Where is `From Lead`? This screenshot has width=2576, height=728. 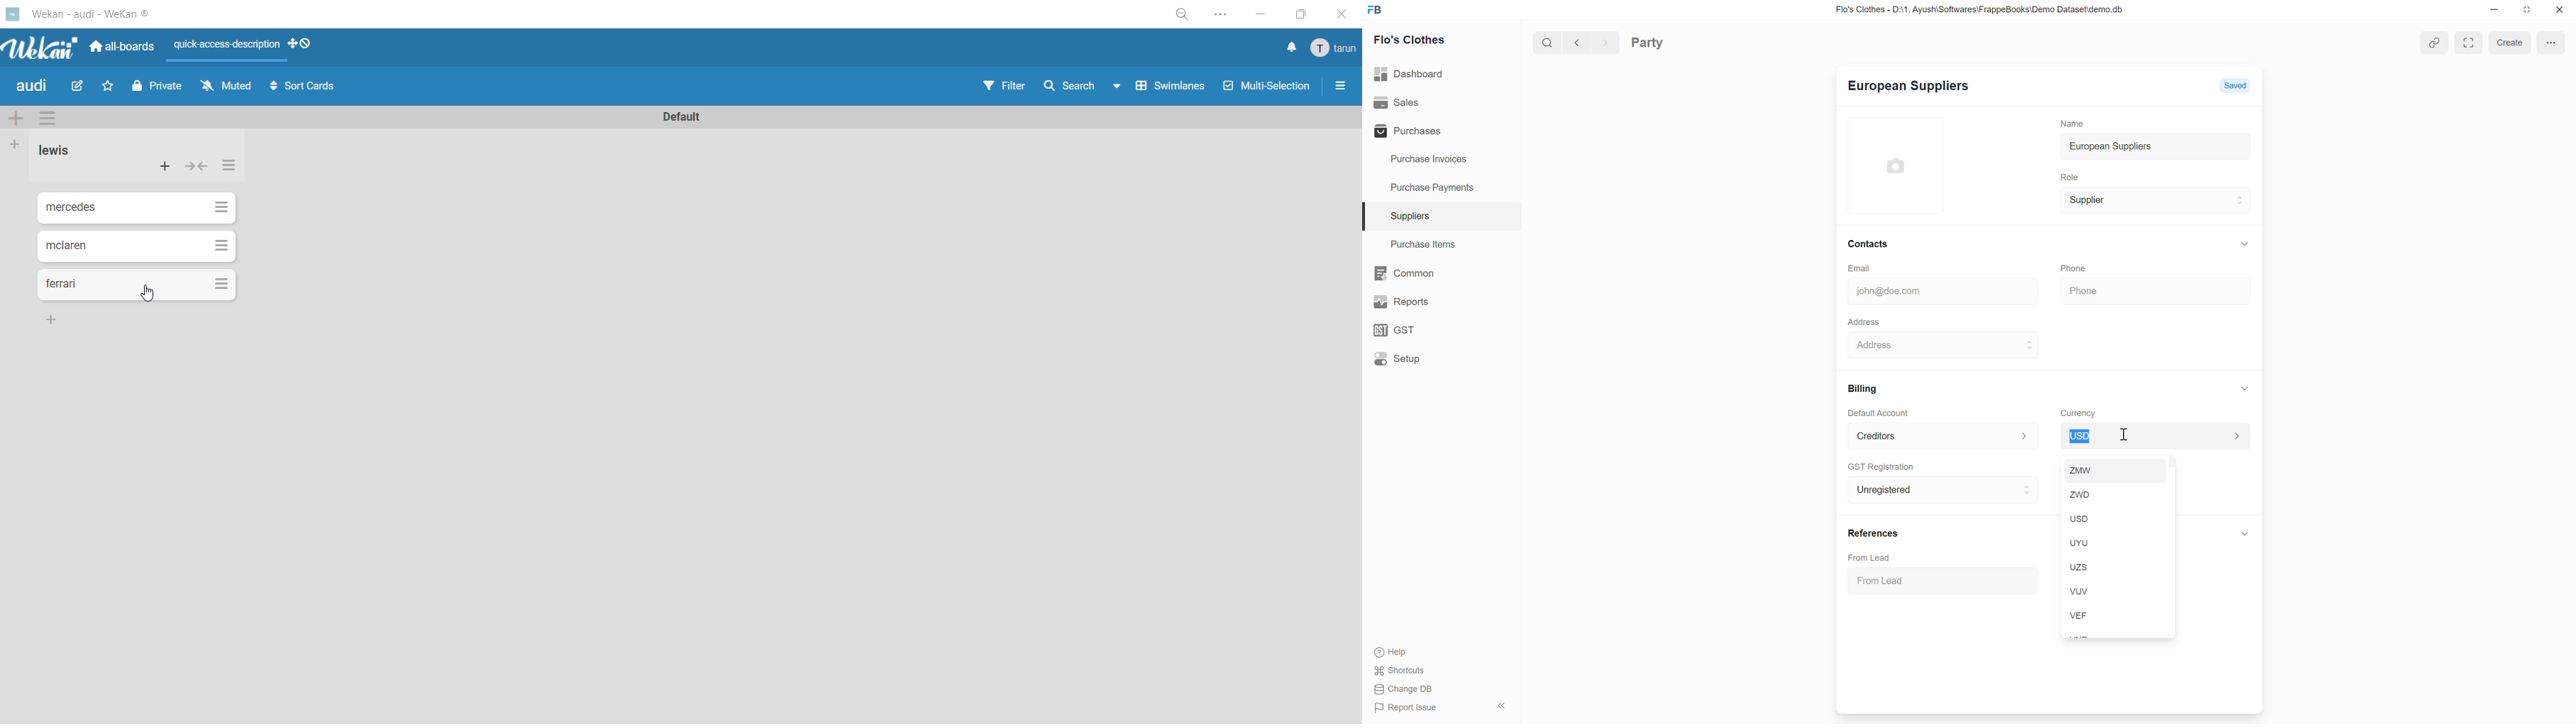
From Lead is located at coordinates (1886, 579).